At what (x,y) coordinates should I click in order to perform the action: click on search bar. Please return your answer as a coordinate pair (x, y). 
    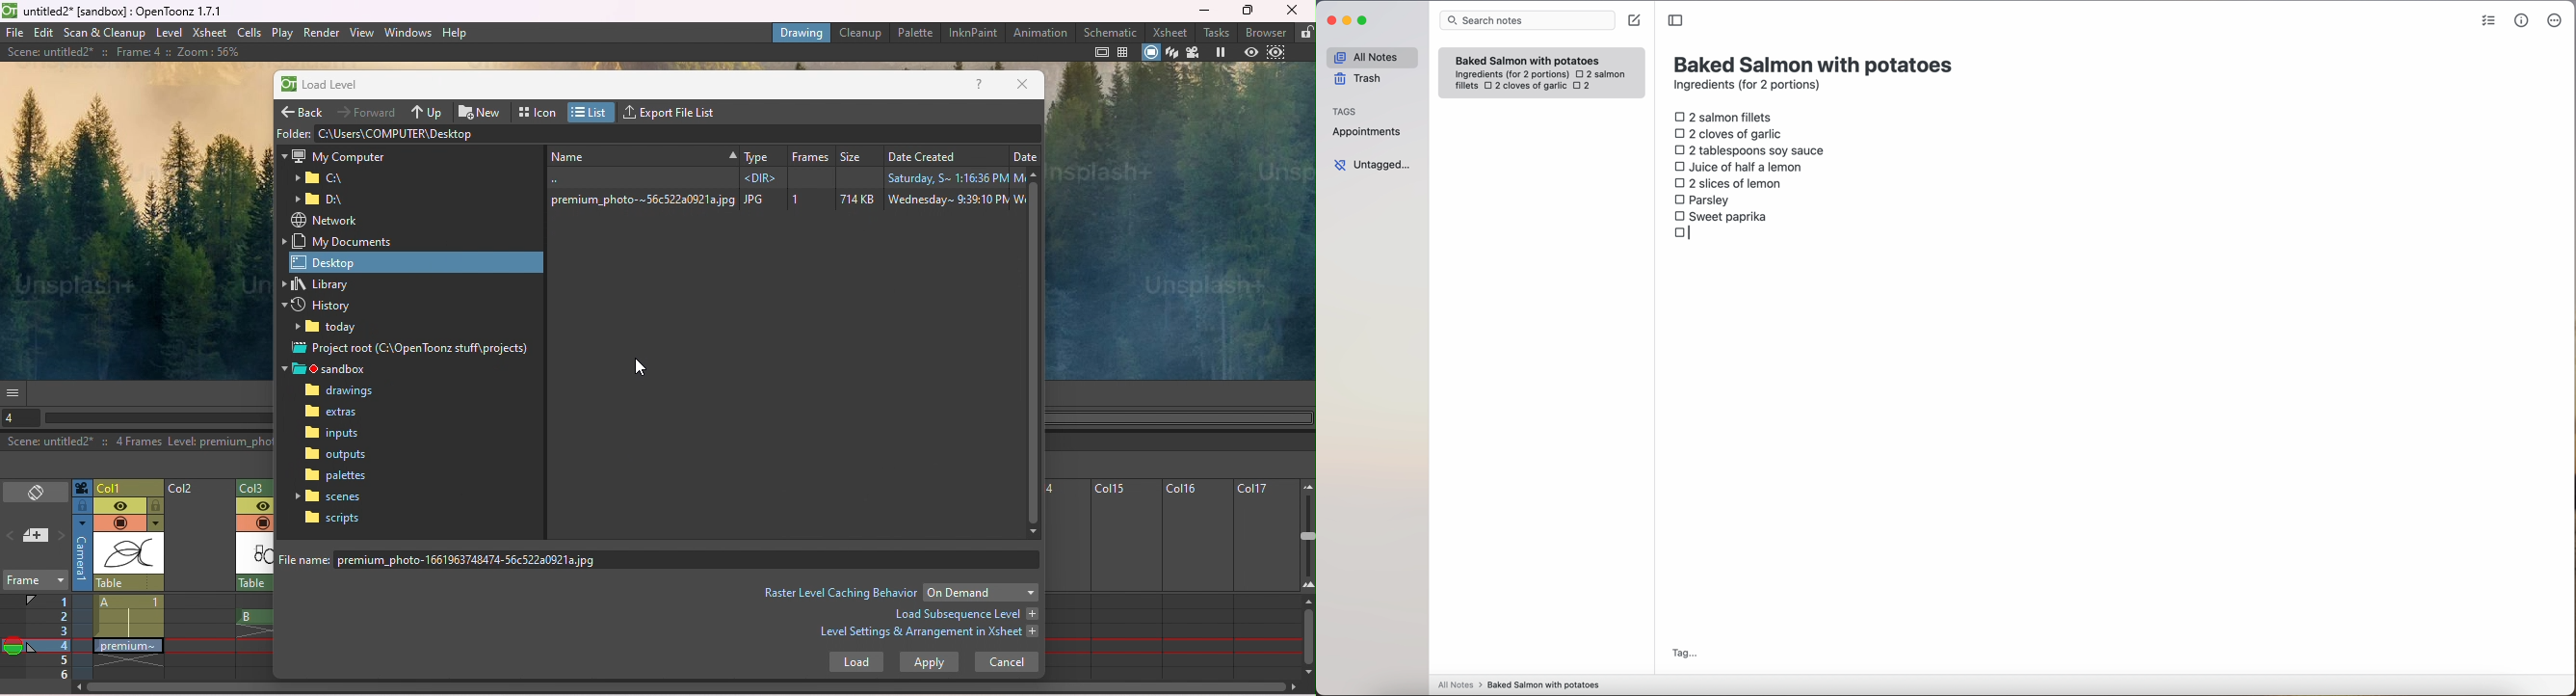
    Looking at the image, I should click on (1526, 21).